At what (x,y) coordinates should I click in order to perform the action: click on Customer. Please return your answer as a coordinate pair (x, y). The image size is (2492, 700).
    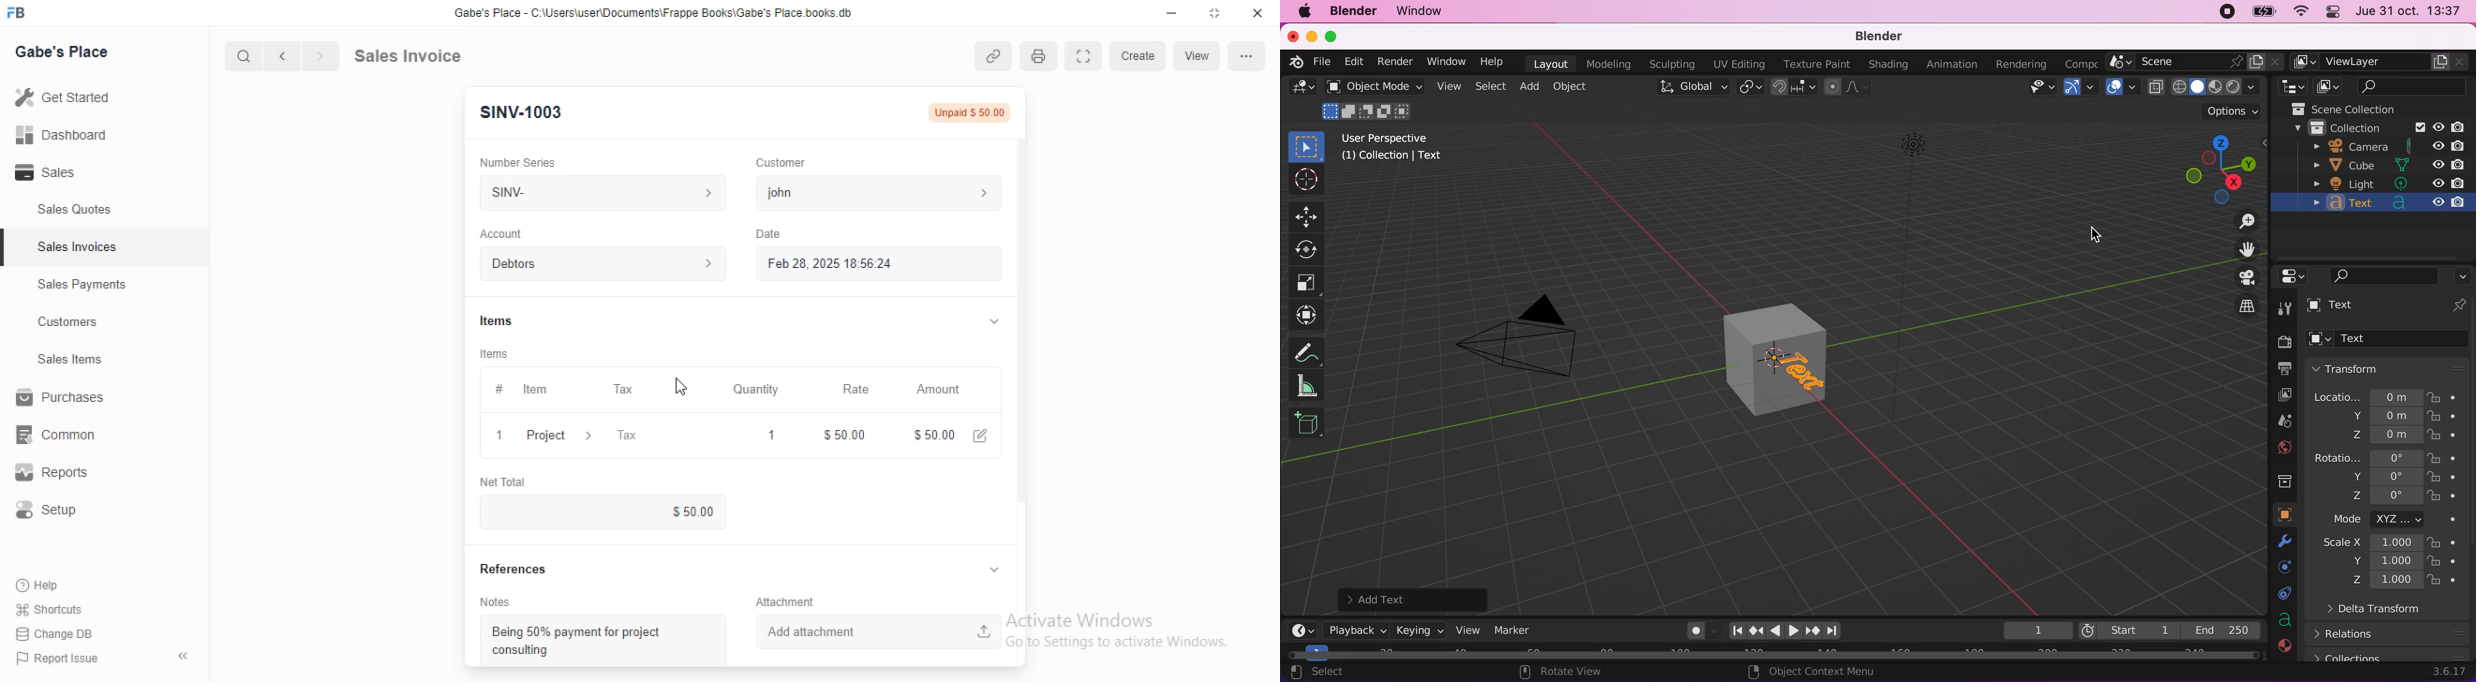
    Looking at the image, I should click on (789, 161).